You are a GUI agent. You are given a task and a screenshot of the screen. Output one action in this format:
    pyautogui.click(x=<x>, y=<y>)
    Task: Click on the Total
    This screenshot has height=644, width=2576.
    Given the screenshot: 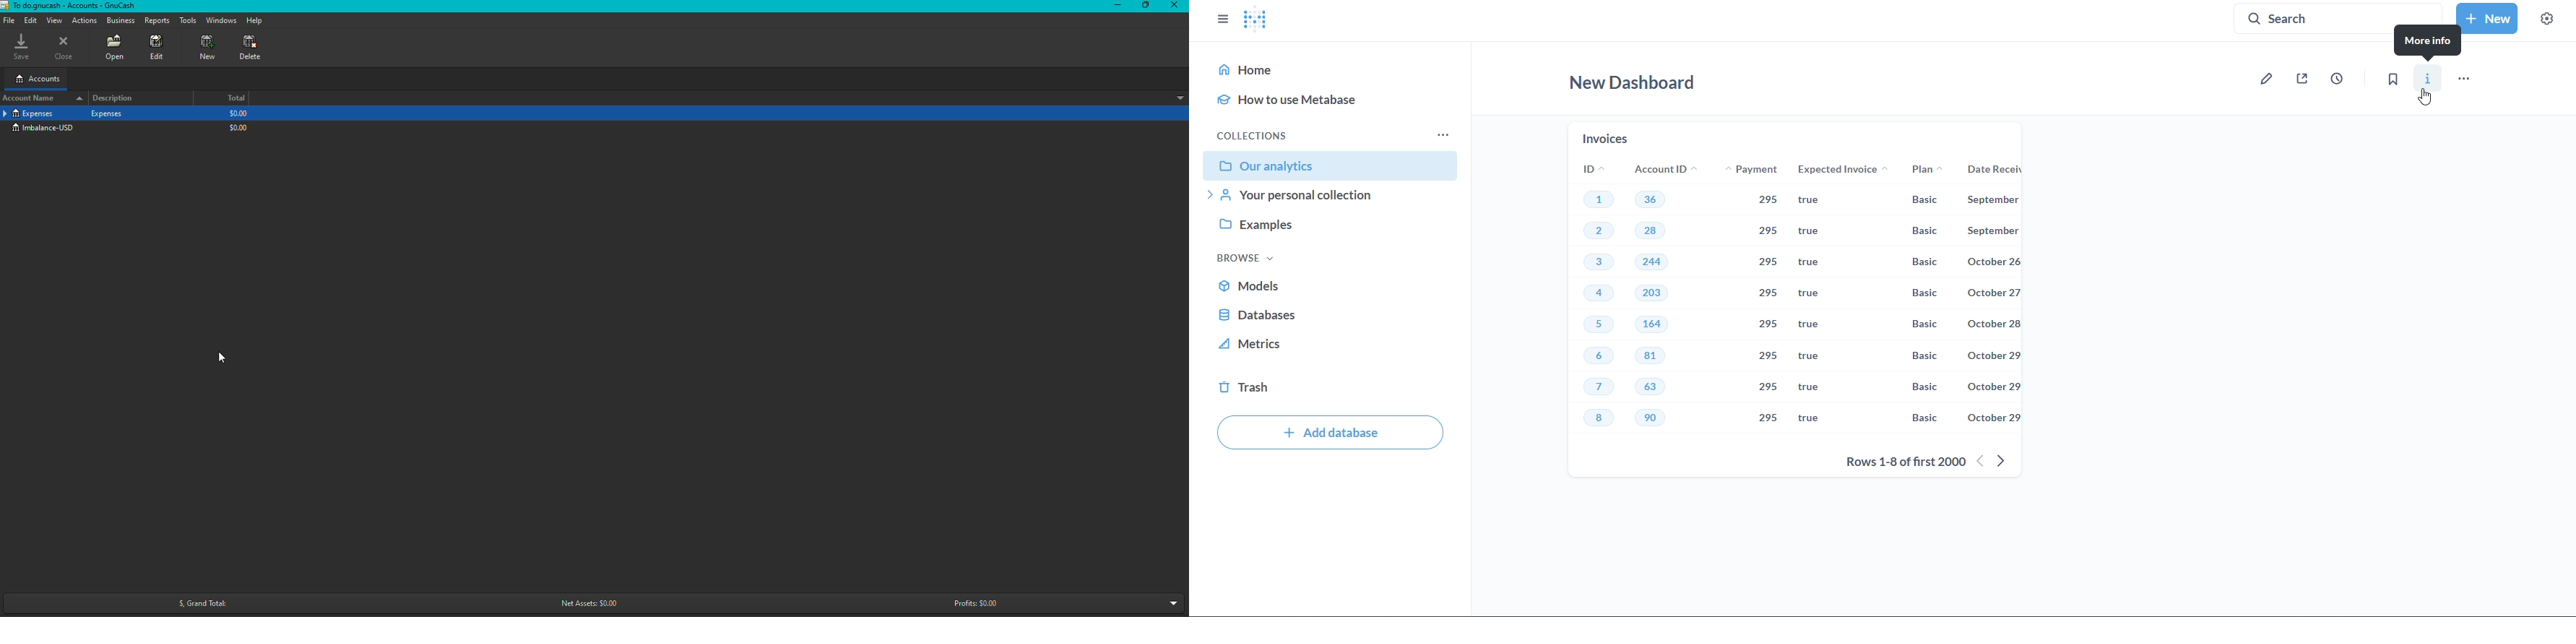 What is the action you would take?
    pyautogui.click(x=232, y=98)
    